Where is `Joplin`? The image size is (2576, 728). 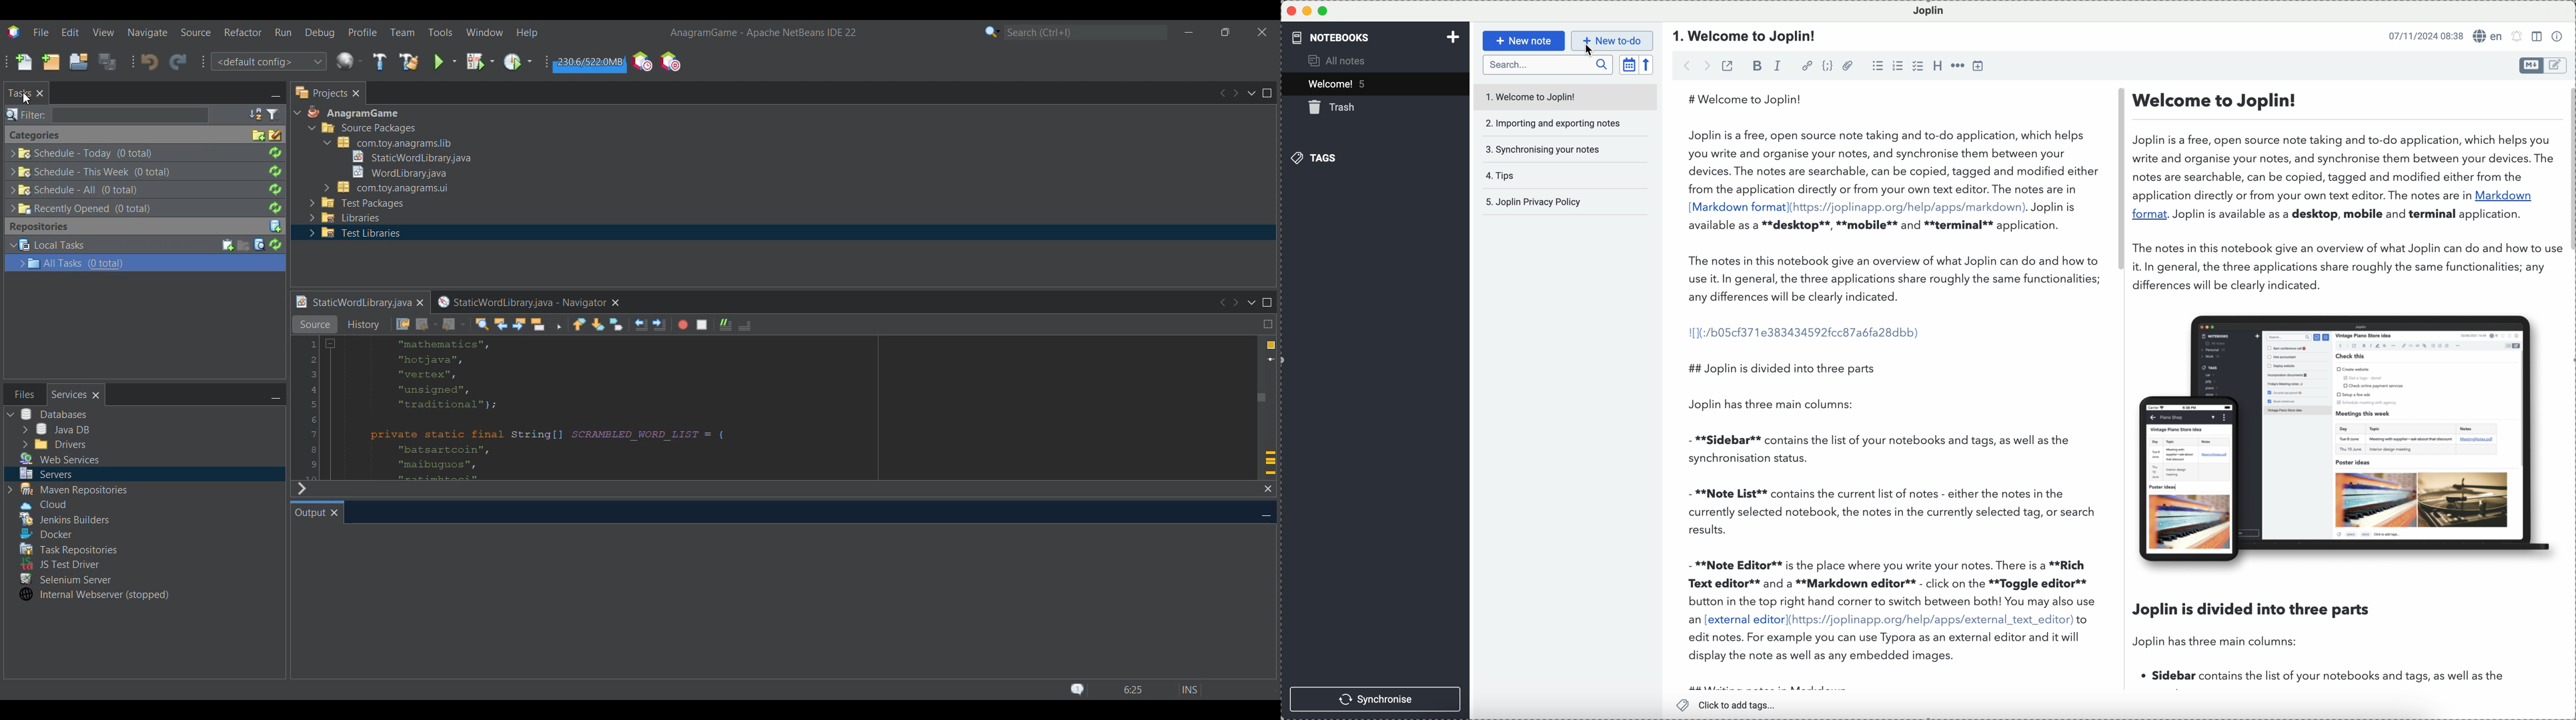
Joplin is located at coordinates (1929, 11).